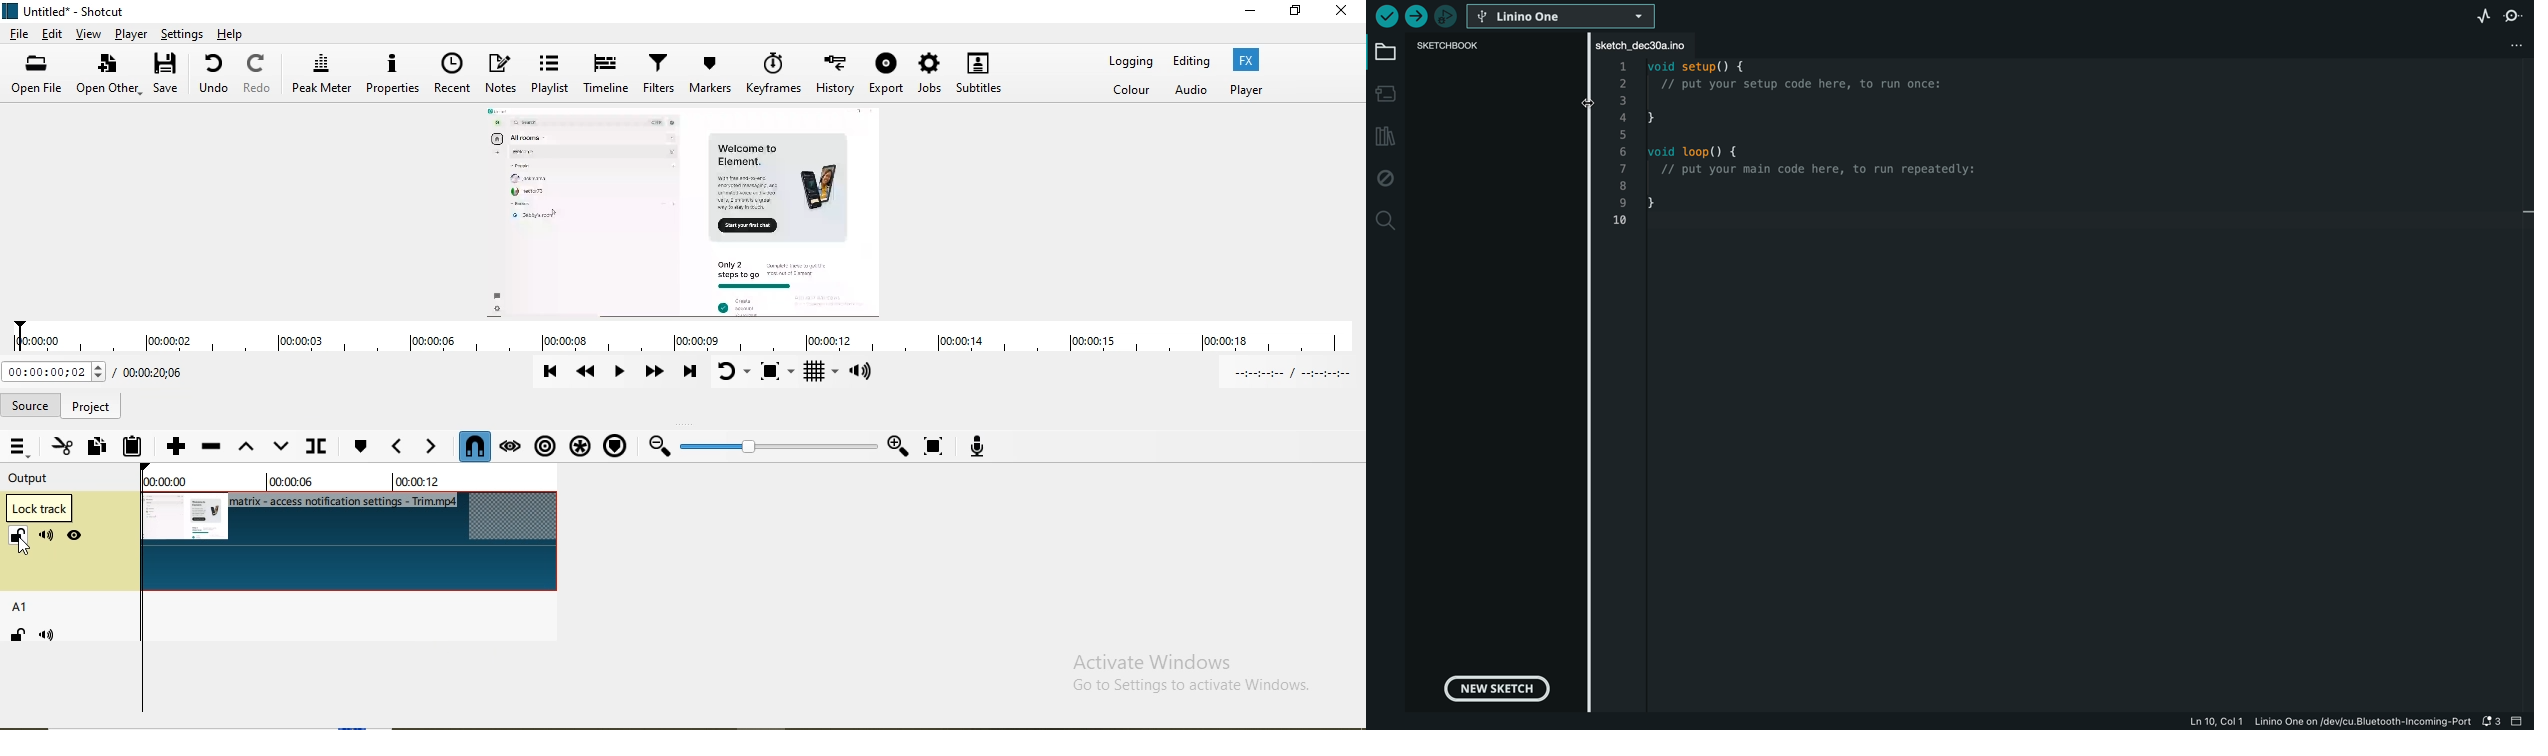 The width and height of the screenshot is (2548, 756). Describe the element at coordinates (657, 372) in the screenshot. I see `Play quickly forward` at that location.